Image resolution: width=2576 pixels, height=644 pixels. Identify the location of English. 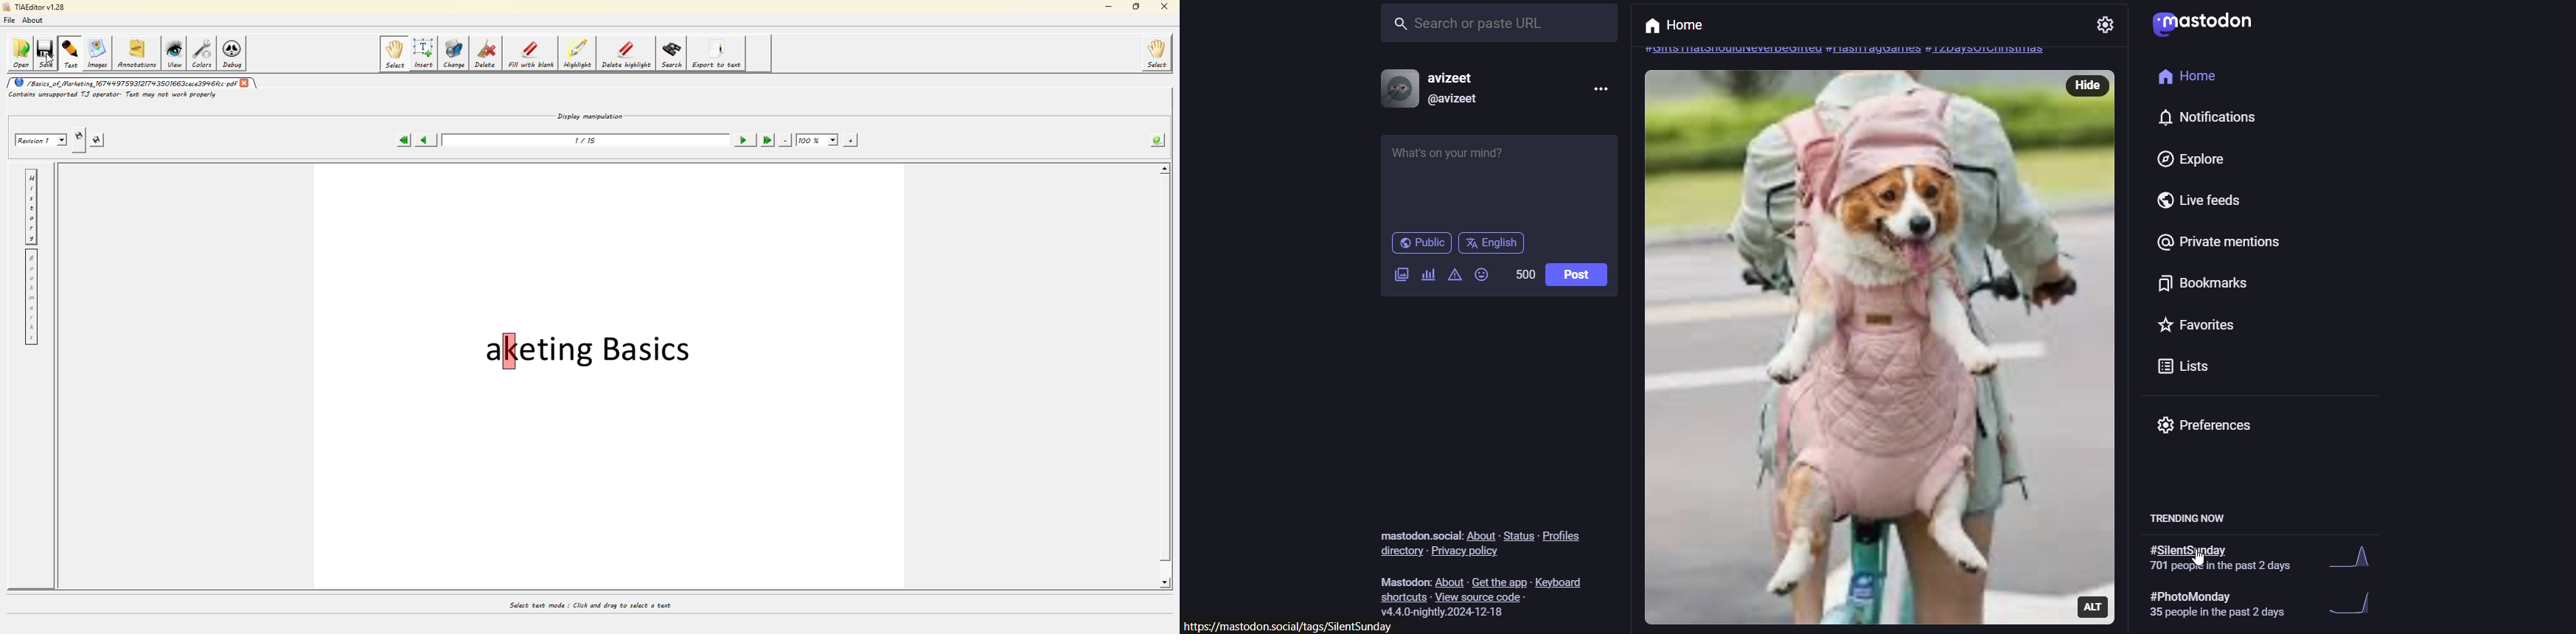
(1491, 243).